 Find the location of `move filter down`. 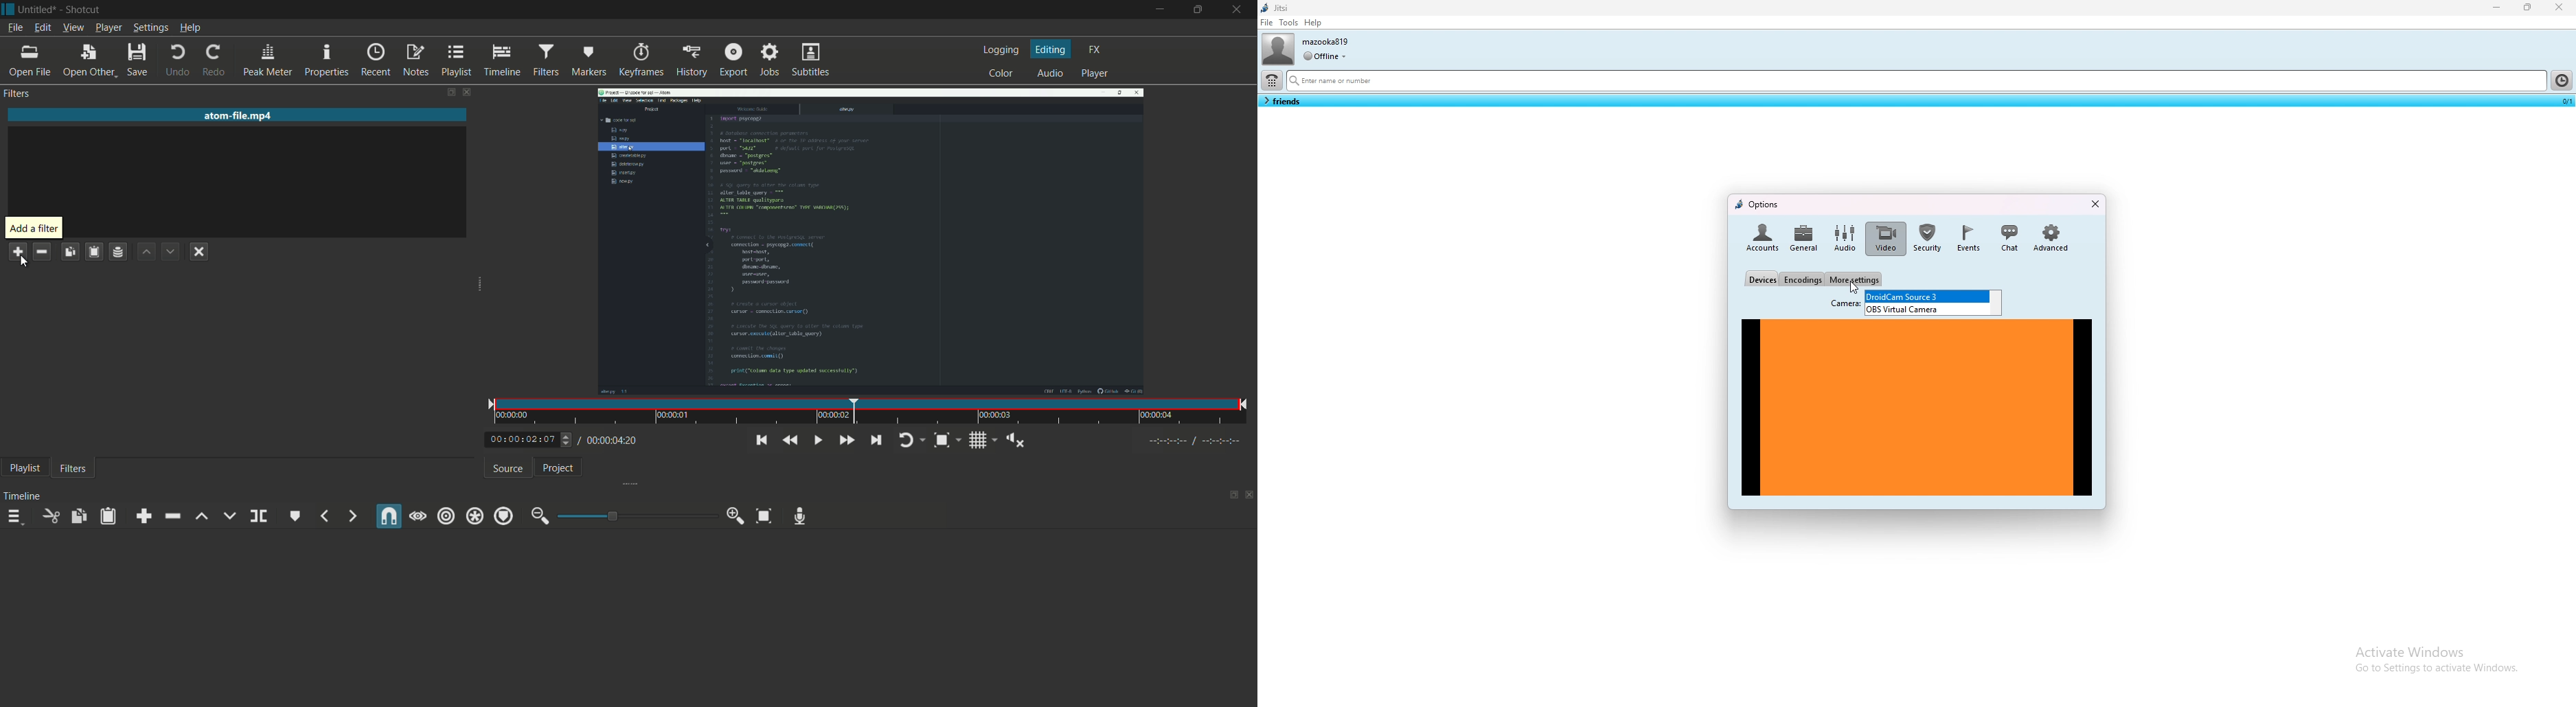

move filter down is located at coordinates (170, 252).